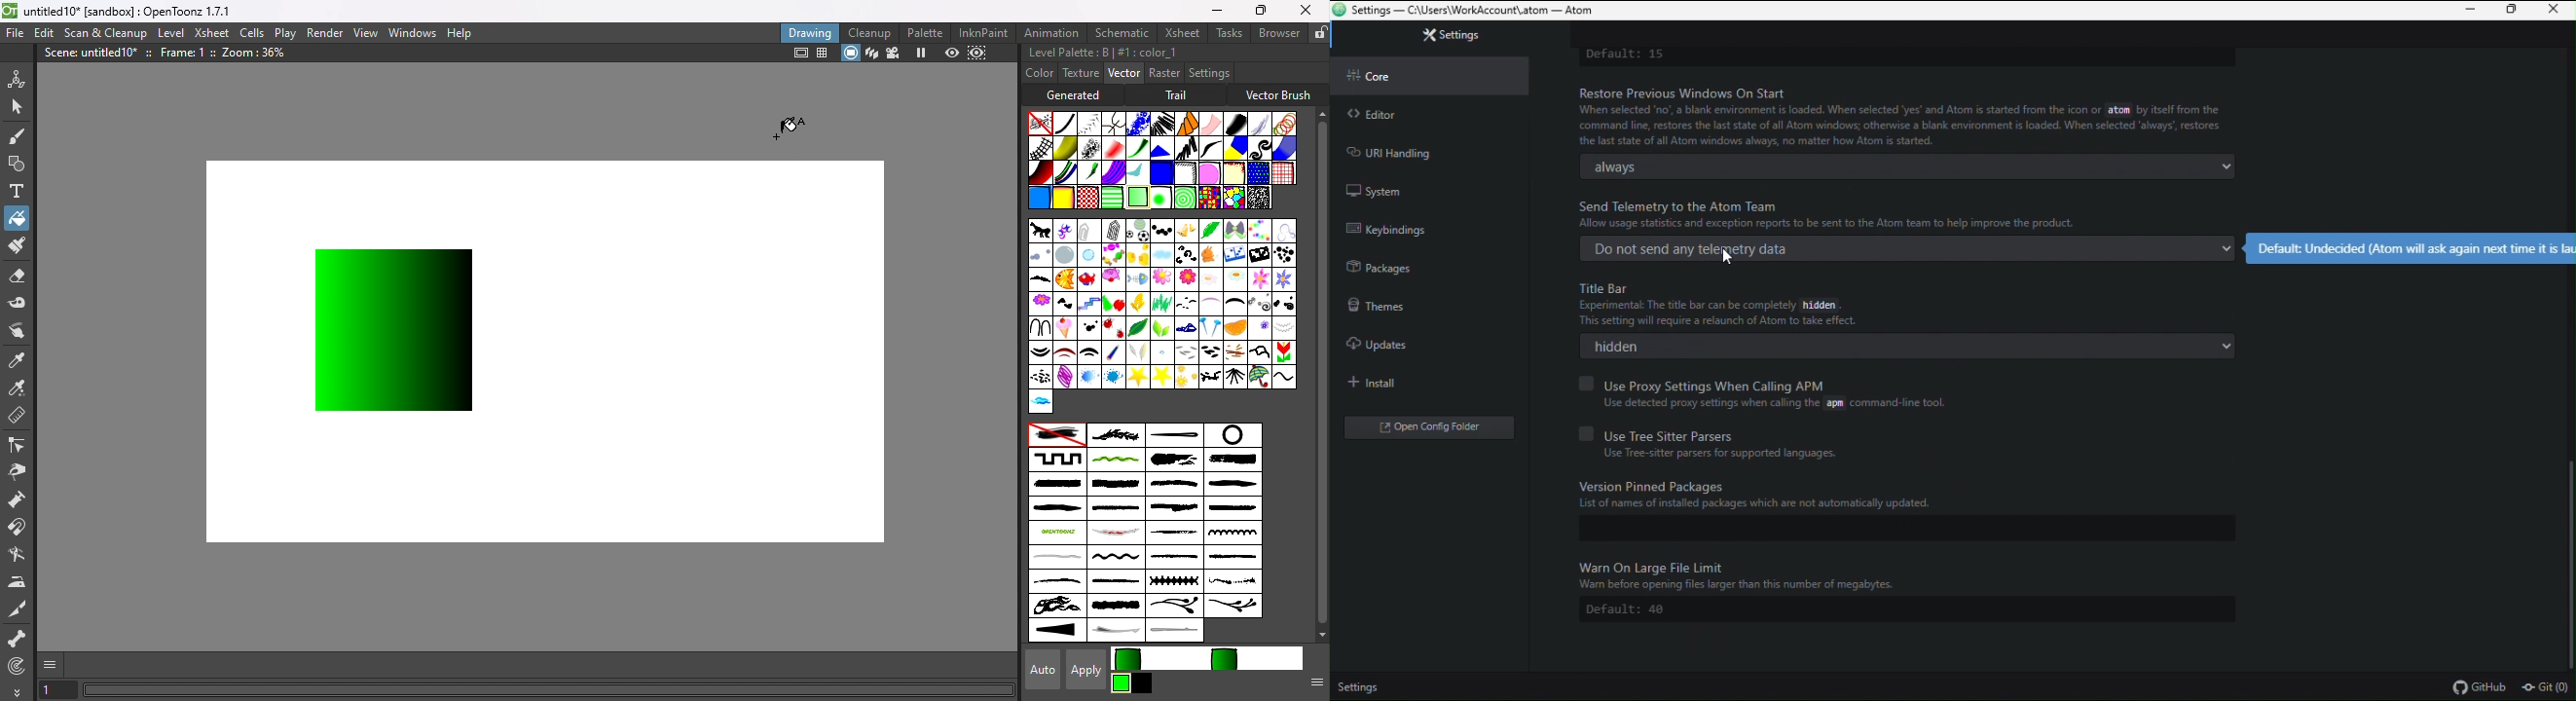 The image size is (2576, 728). Describe the element at coordinates (1210, 230) in the screenshot. I see `big_` at that location.